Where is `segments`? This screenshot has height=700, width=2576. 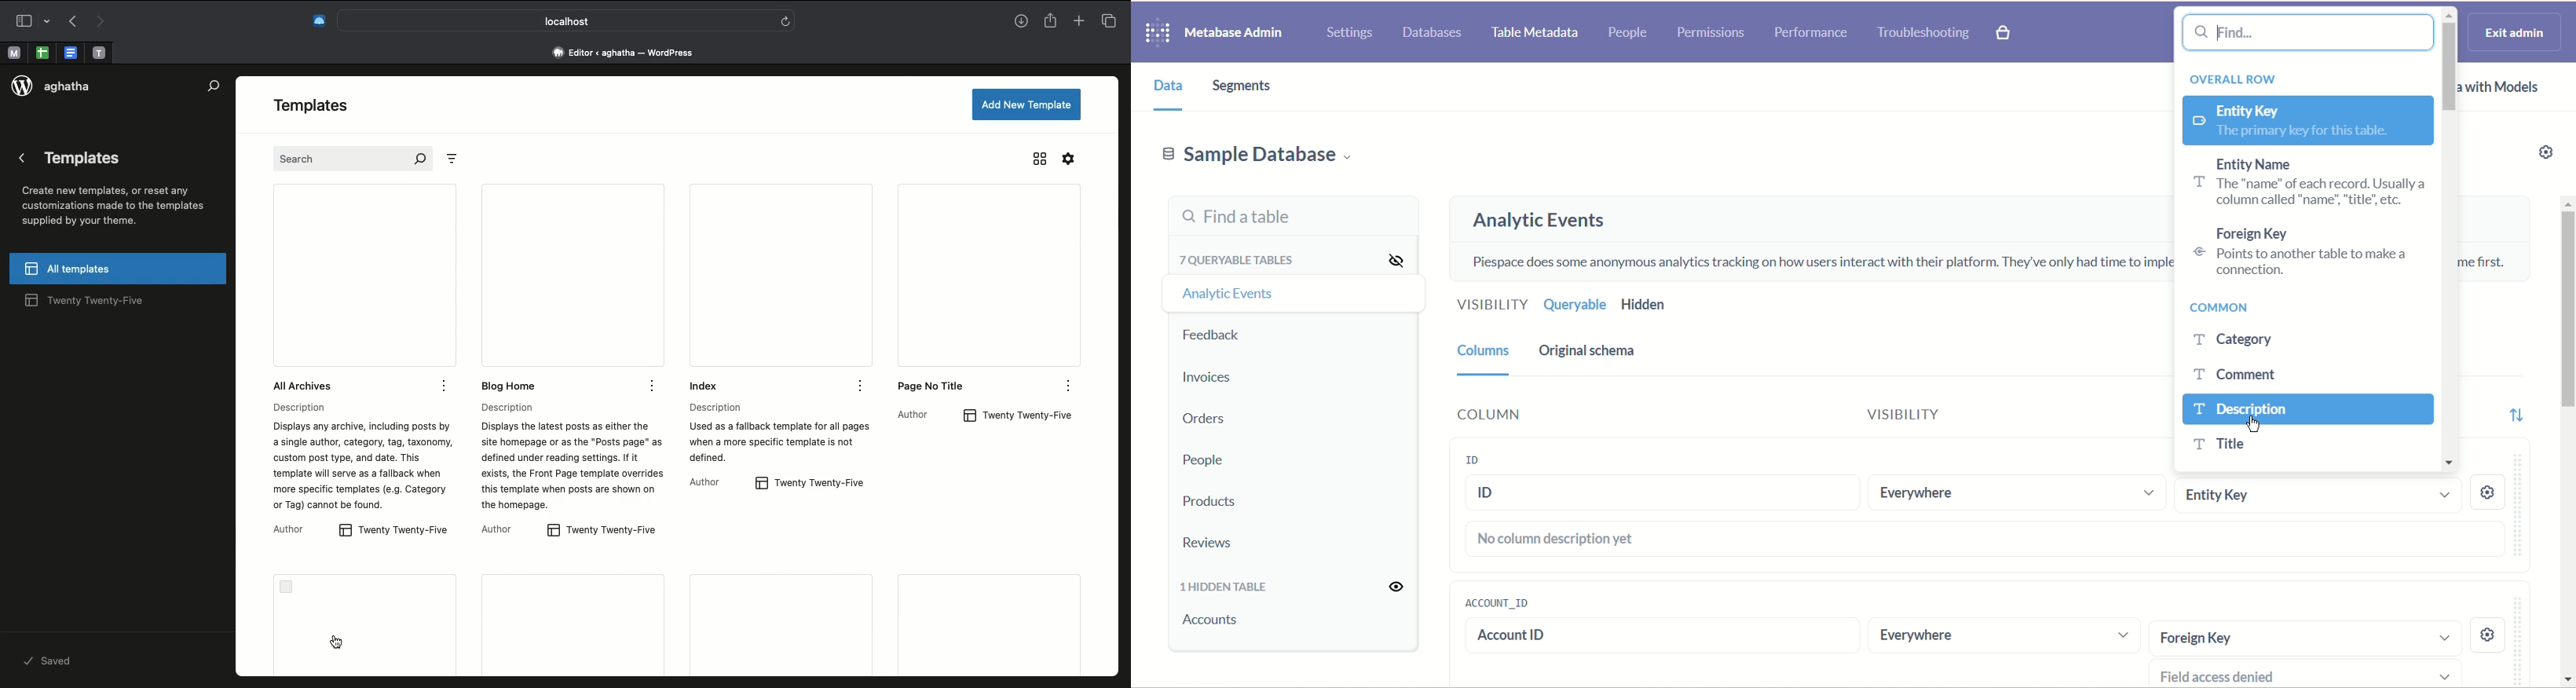
segments is located at coordinates (1245, 86).